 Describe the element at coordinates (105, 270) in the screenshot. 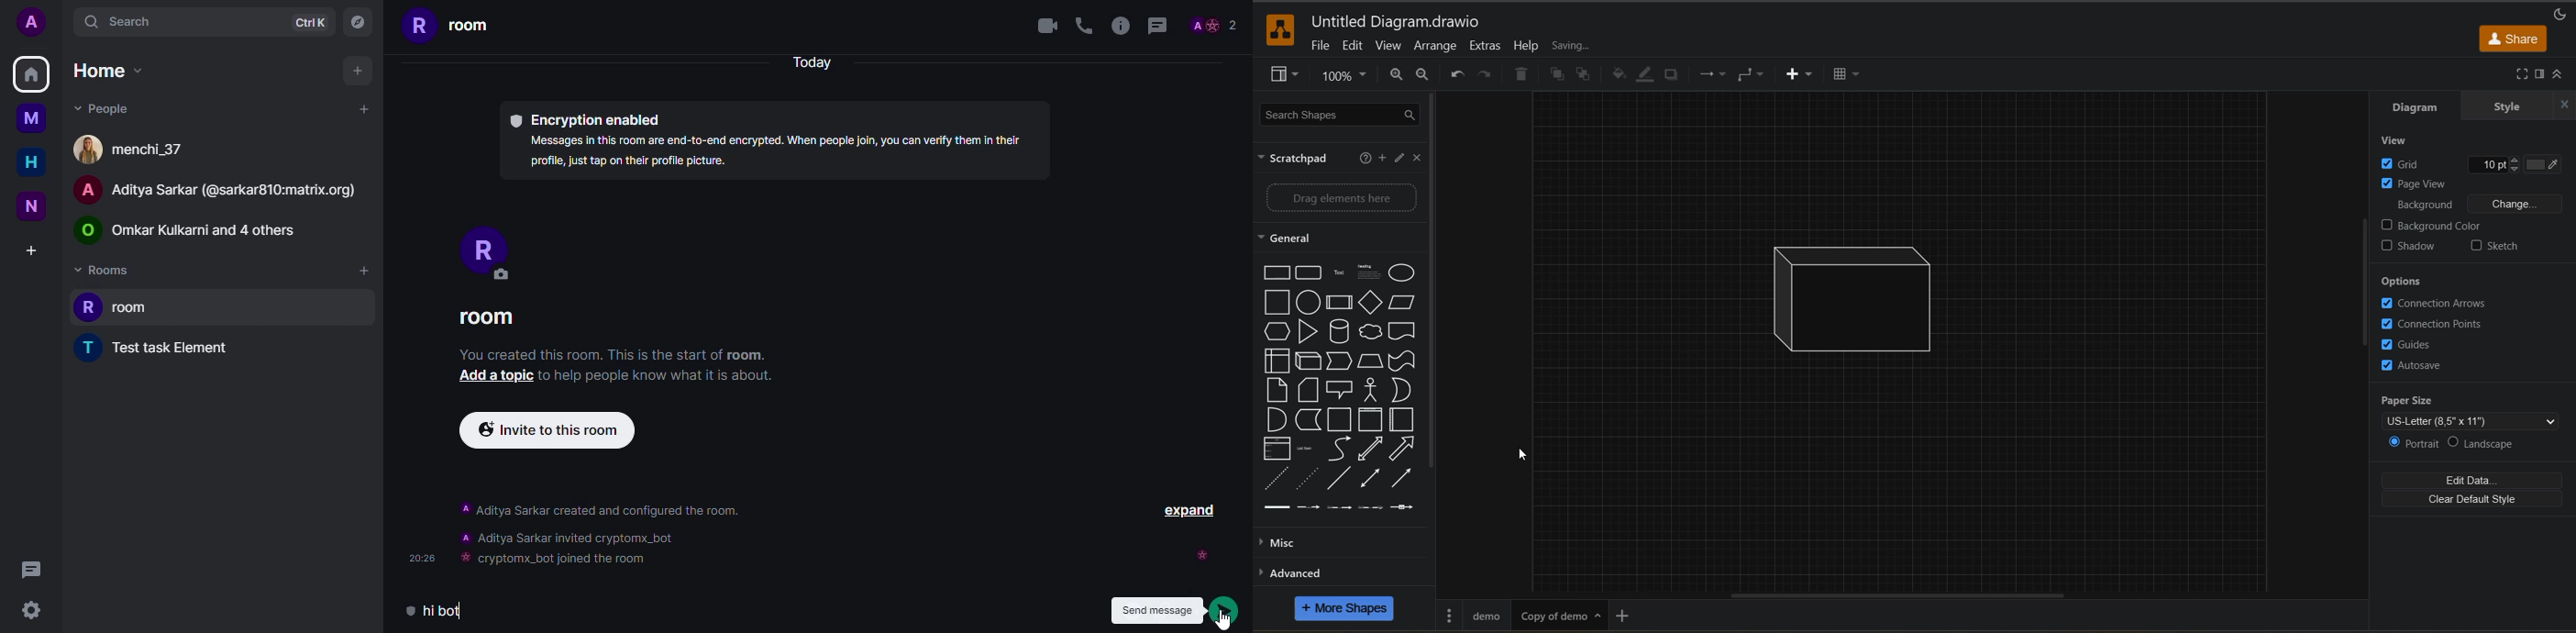

I see `rooms` at that location.